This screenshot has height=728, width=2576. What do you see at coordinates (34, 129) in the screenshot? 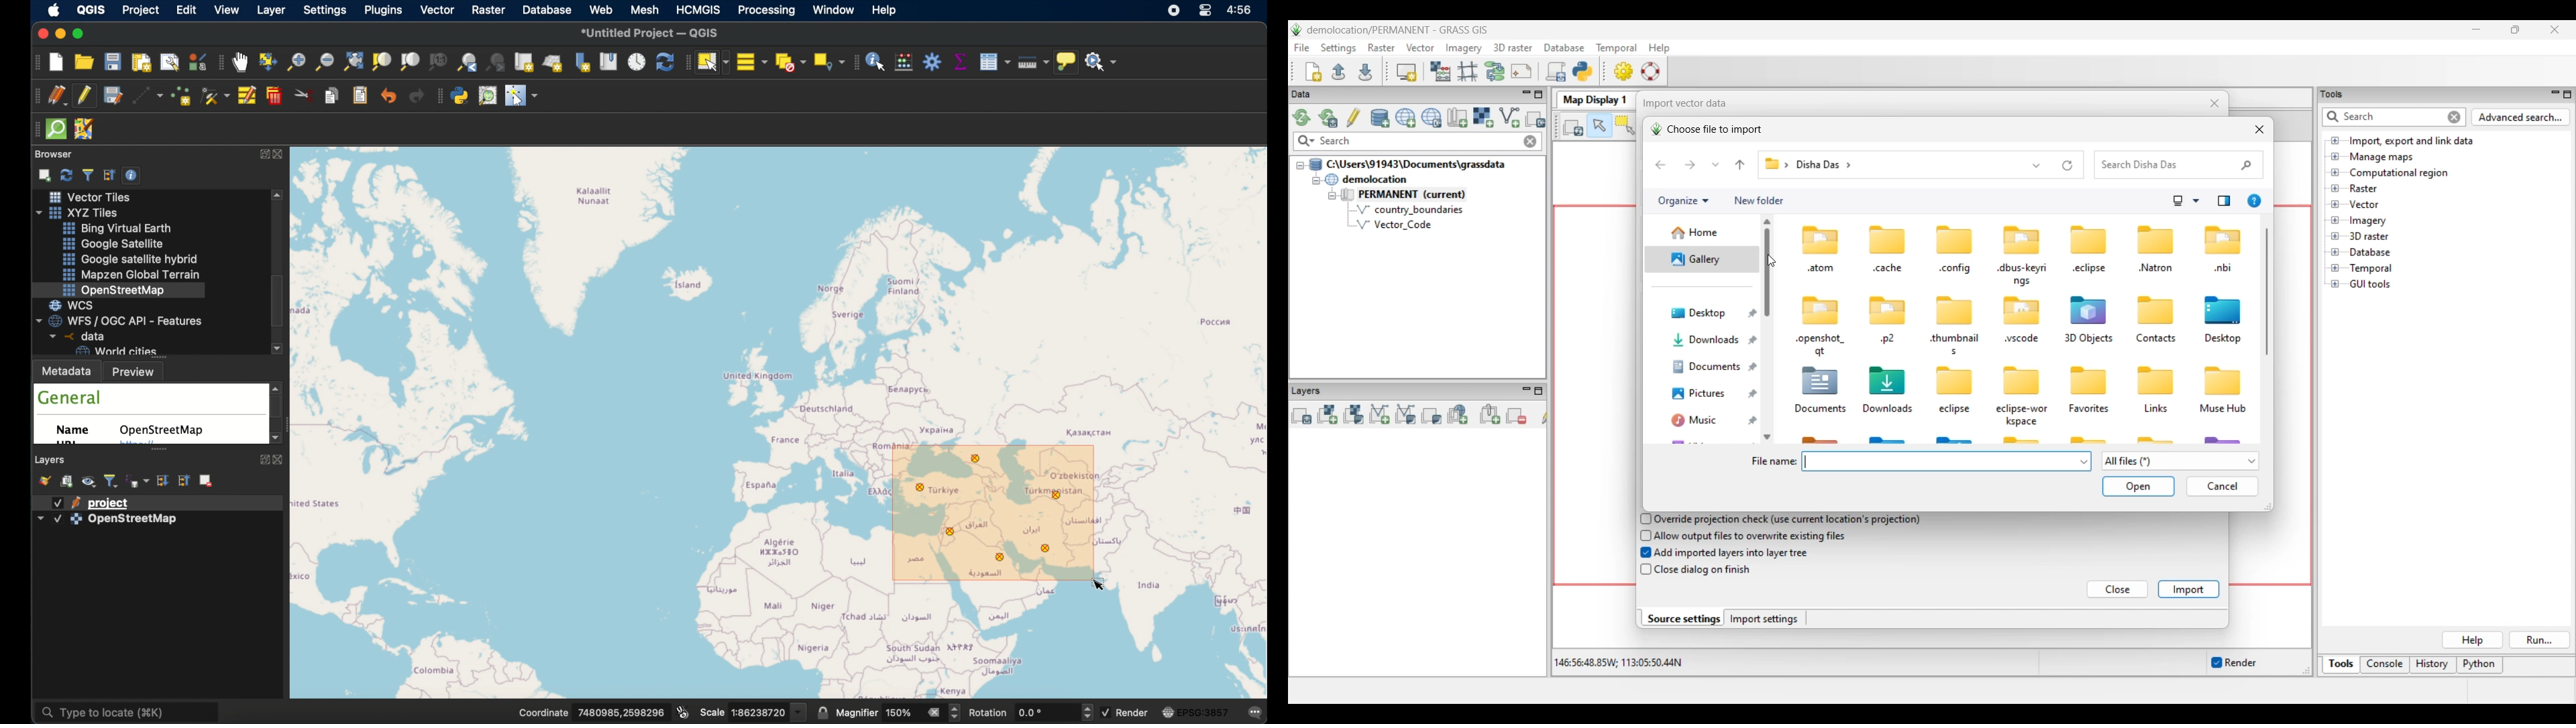
I see `drag handle` at bounding box center [34, 129].